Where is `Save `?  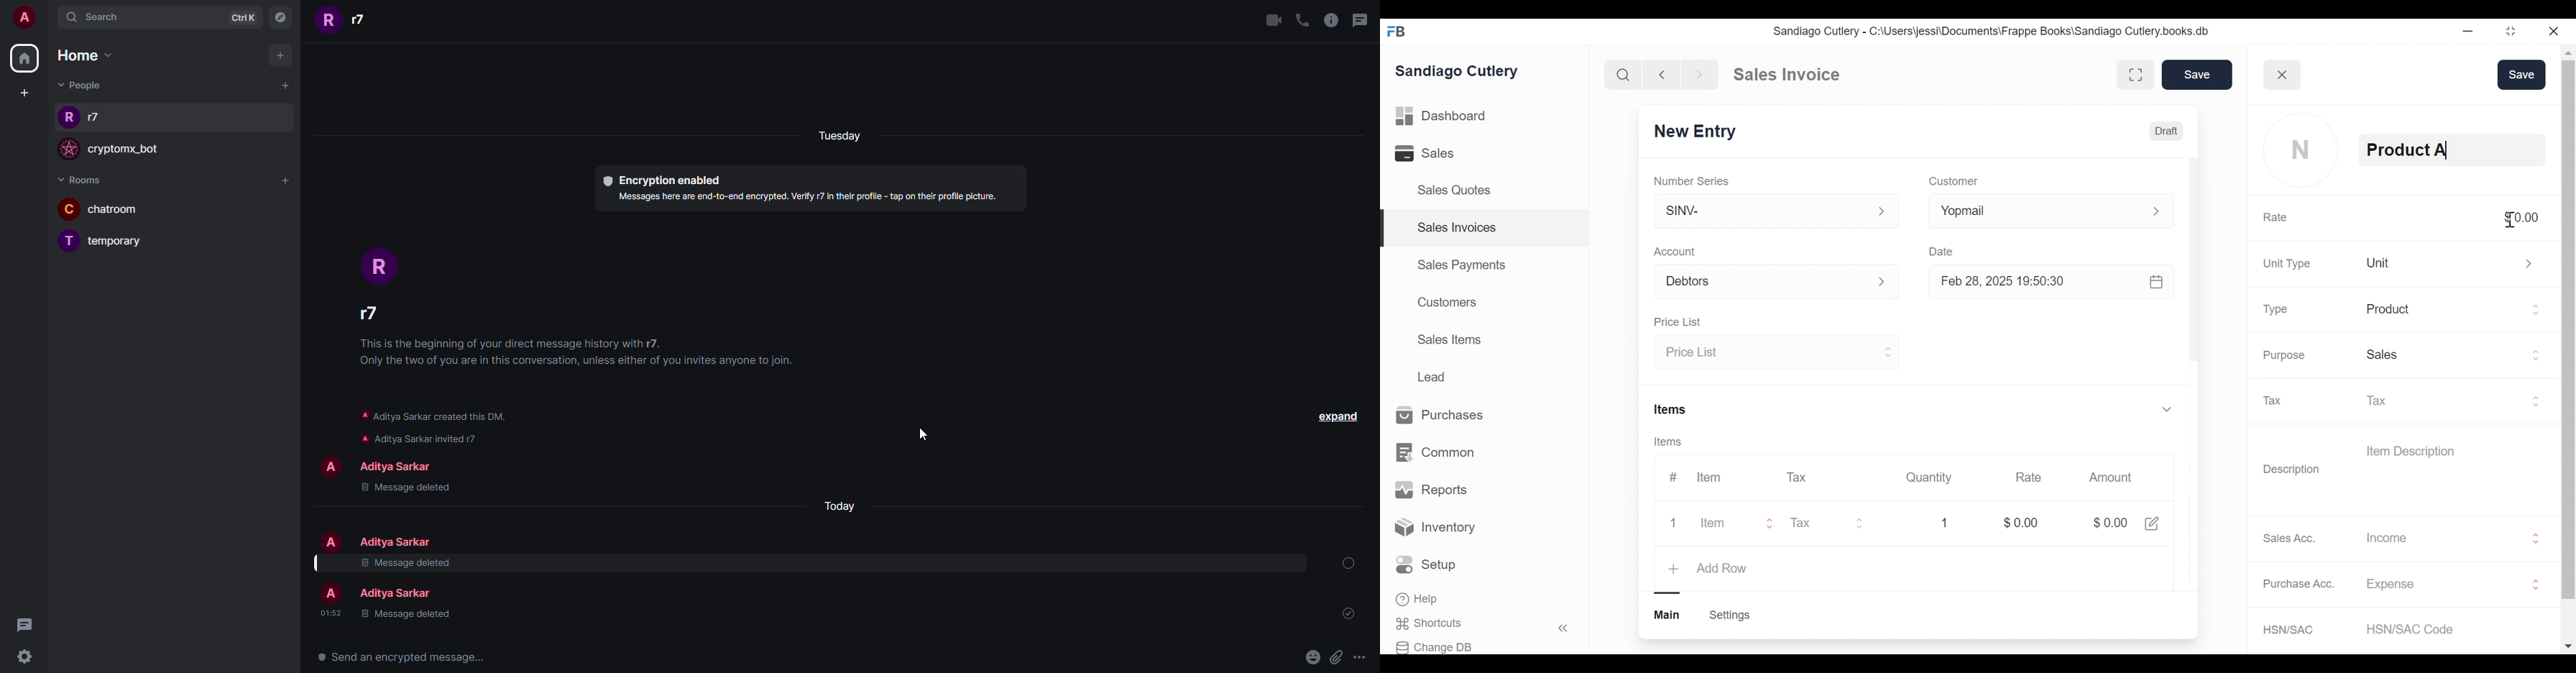
Save  is located at coordinates (2195, 74).